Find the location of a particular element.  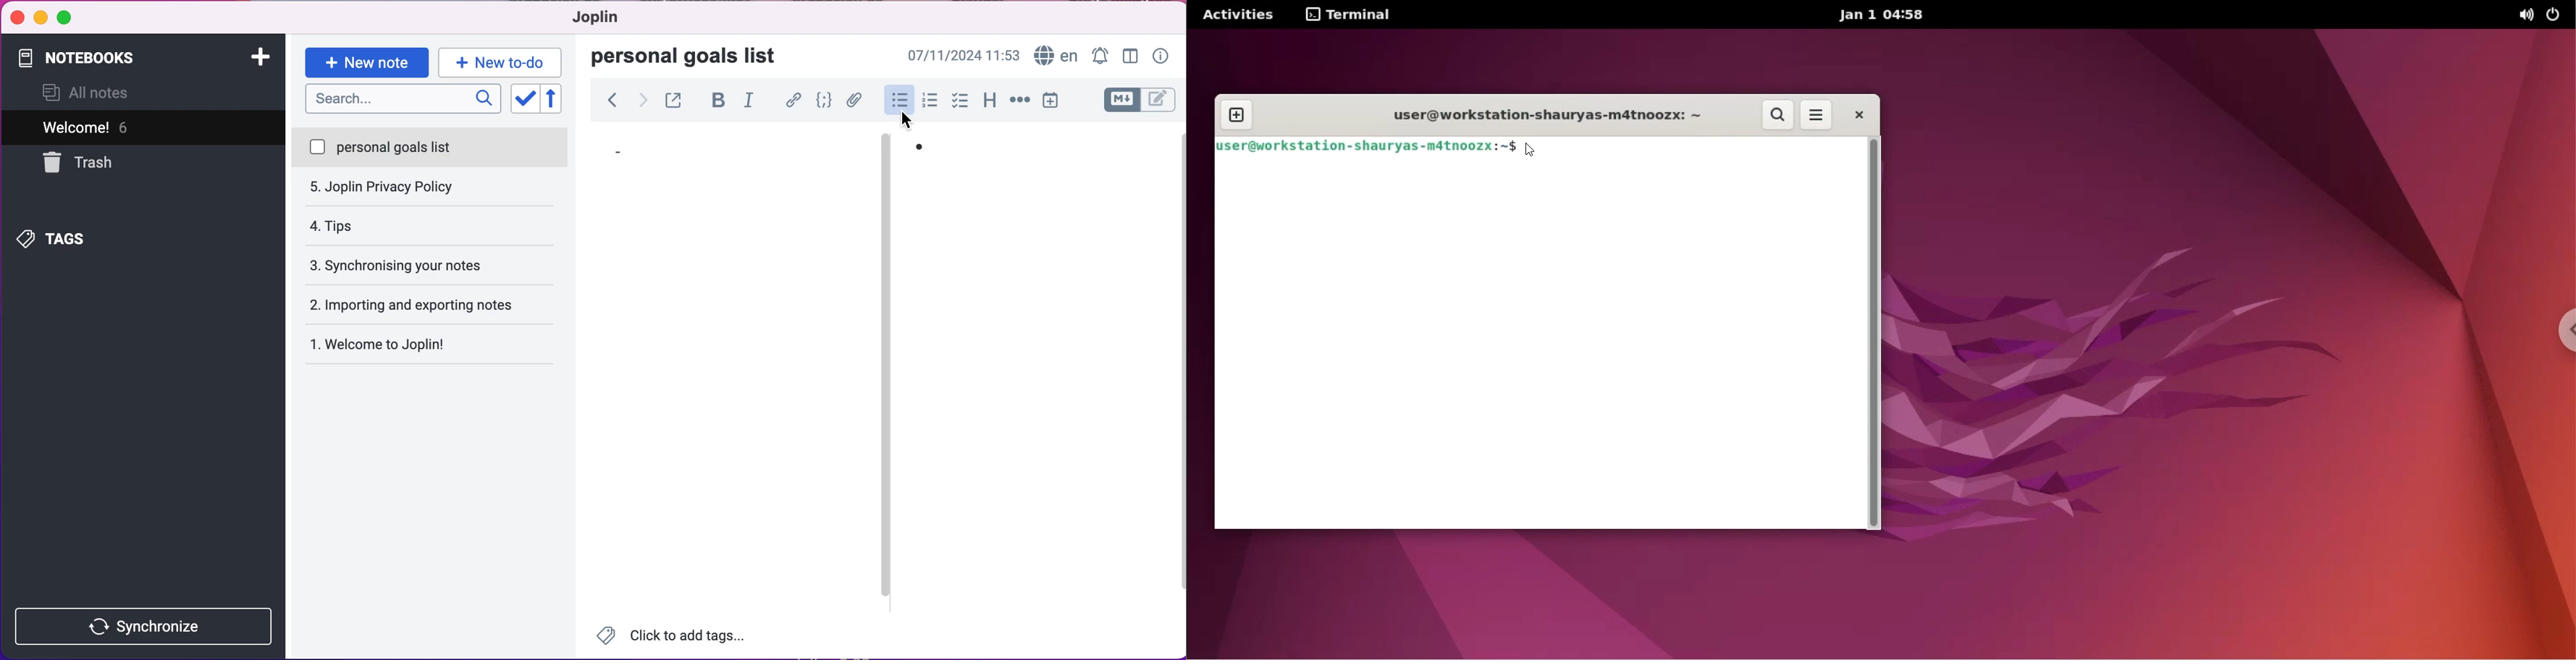

toggle editor layour is located at coordinates (1129, 54).